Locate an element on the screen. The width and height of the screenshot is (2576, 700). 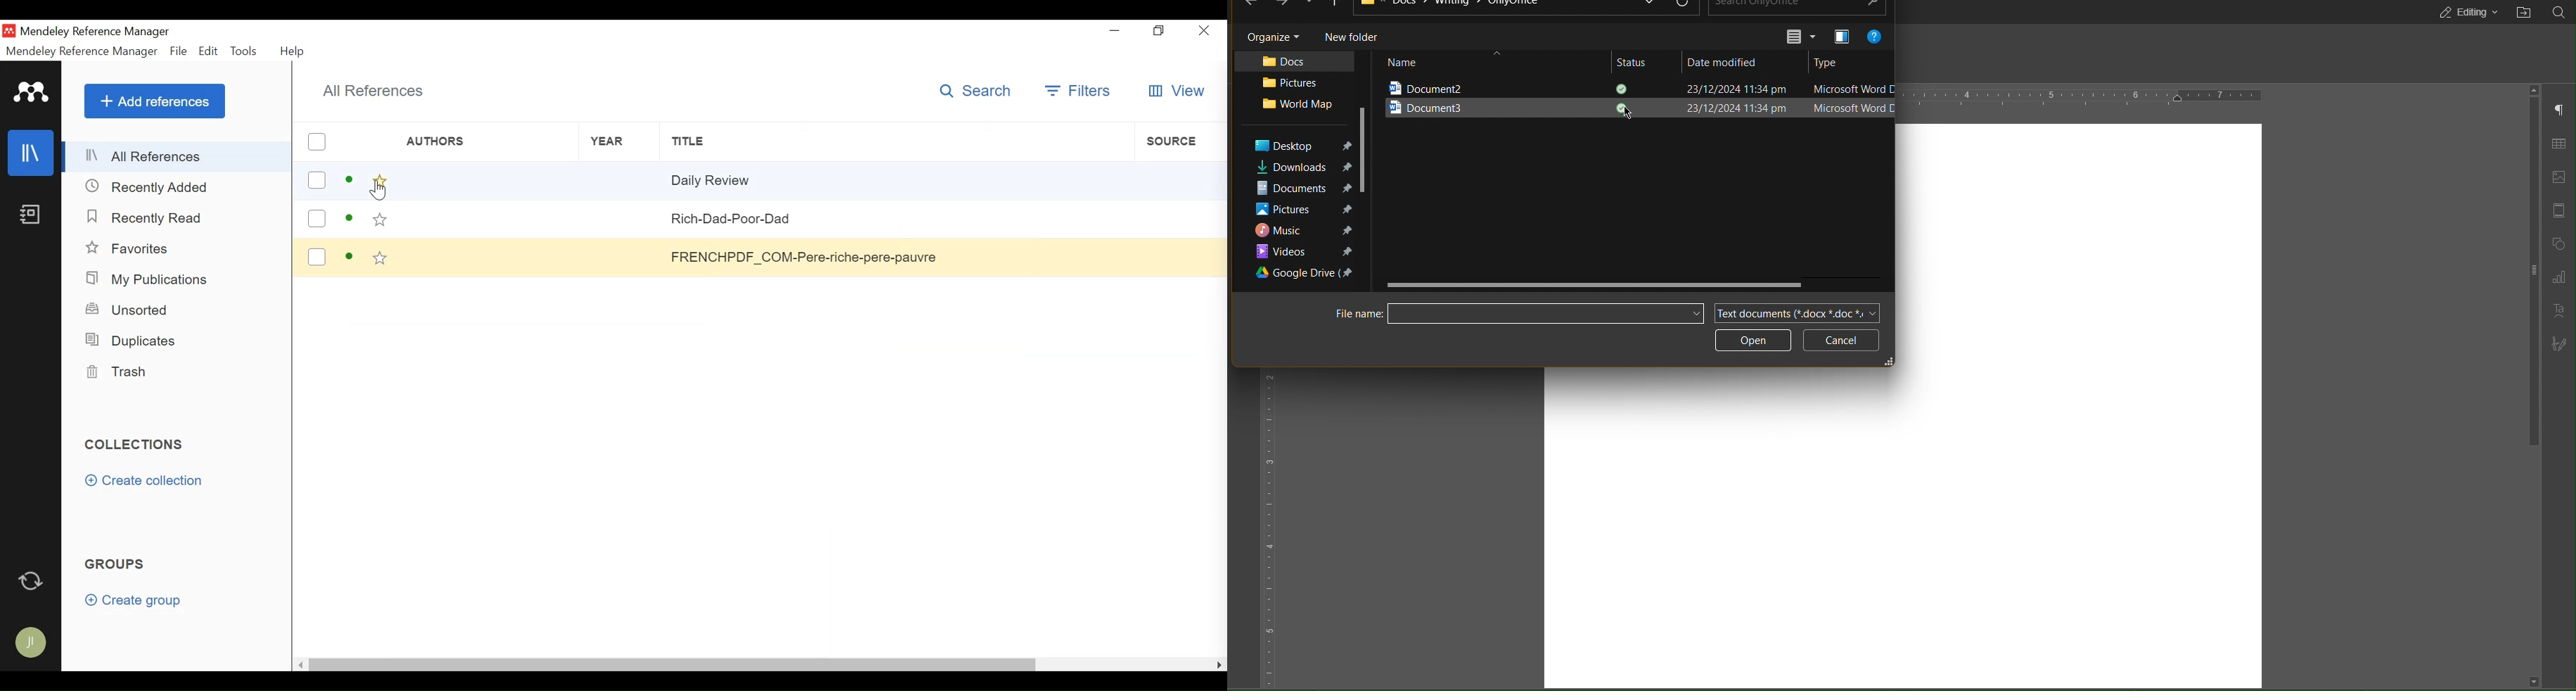
Title is located at coordinates (884, 143).